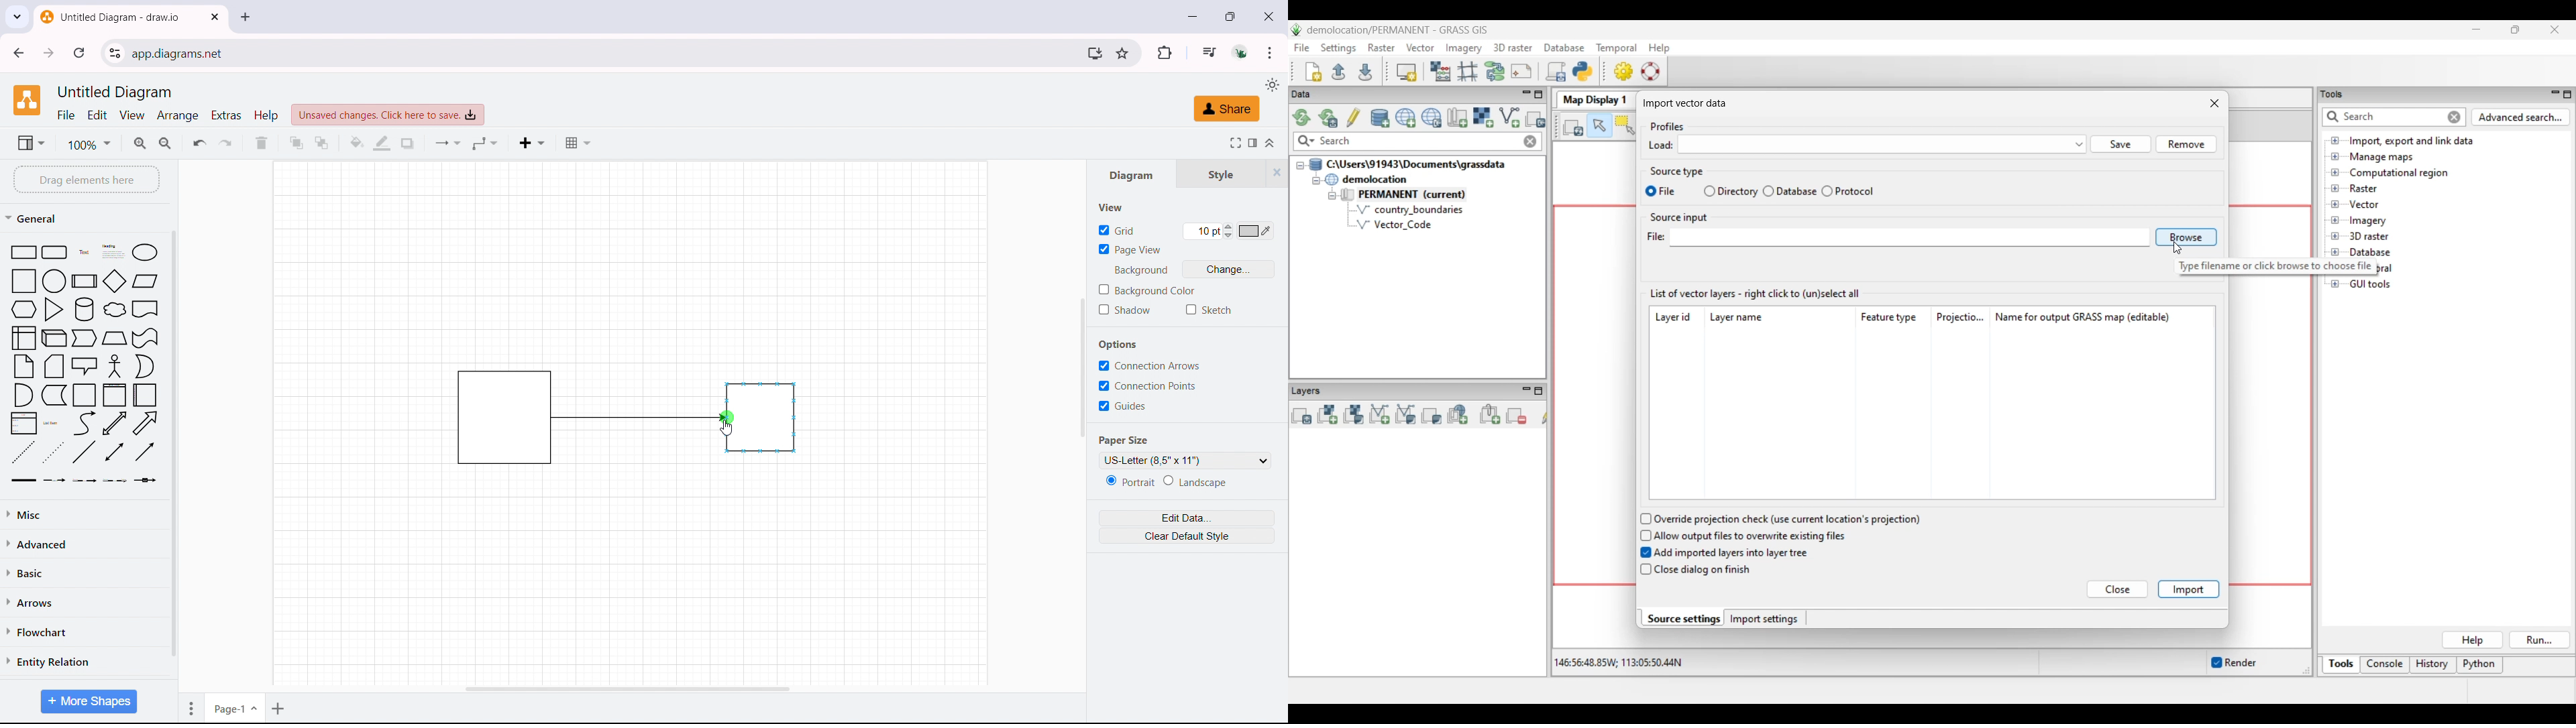  I want to click on advanced, so click(85, 543).